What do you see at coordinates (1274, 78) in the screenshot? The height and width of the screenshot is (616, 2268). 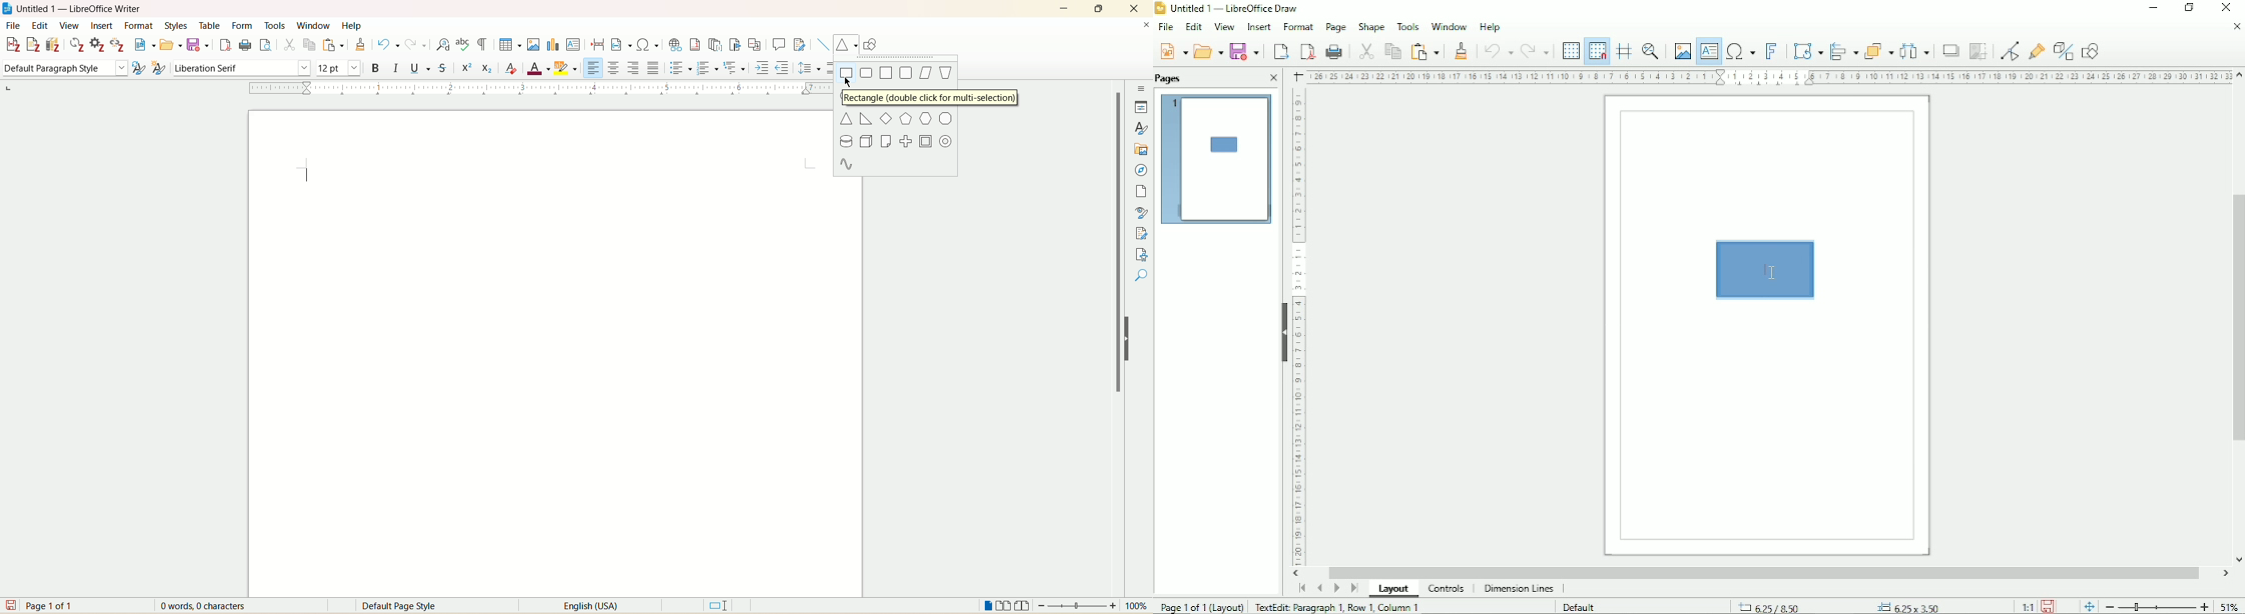 I see `Close` at bounding box center [1274, 78].